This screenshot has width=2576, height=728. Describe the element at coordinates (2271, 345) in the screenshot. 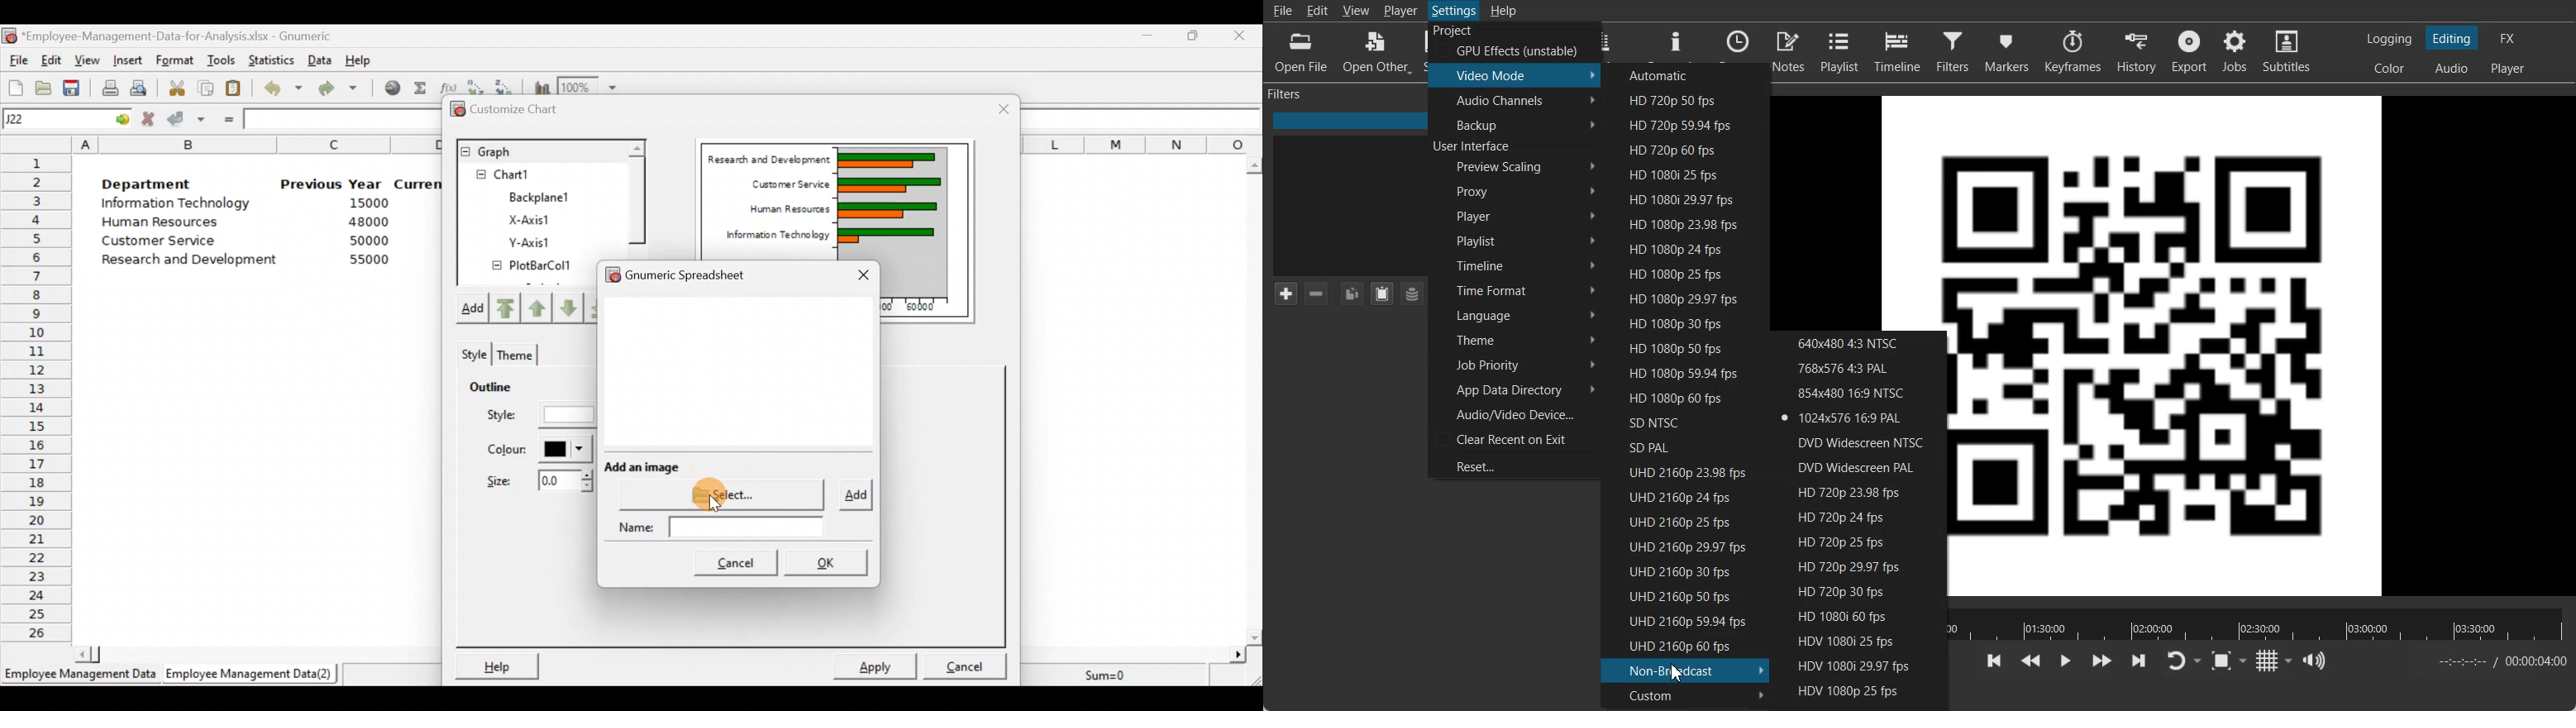

I see `File preview window` at that location.